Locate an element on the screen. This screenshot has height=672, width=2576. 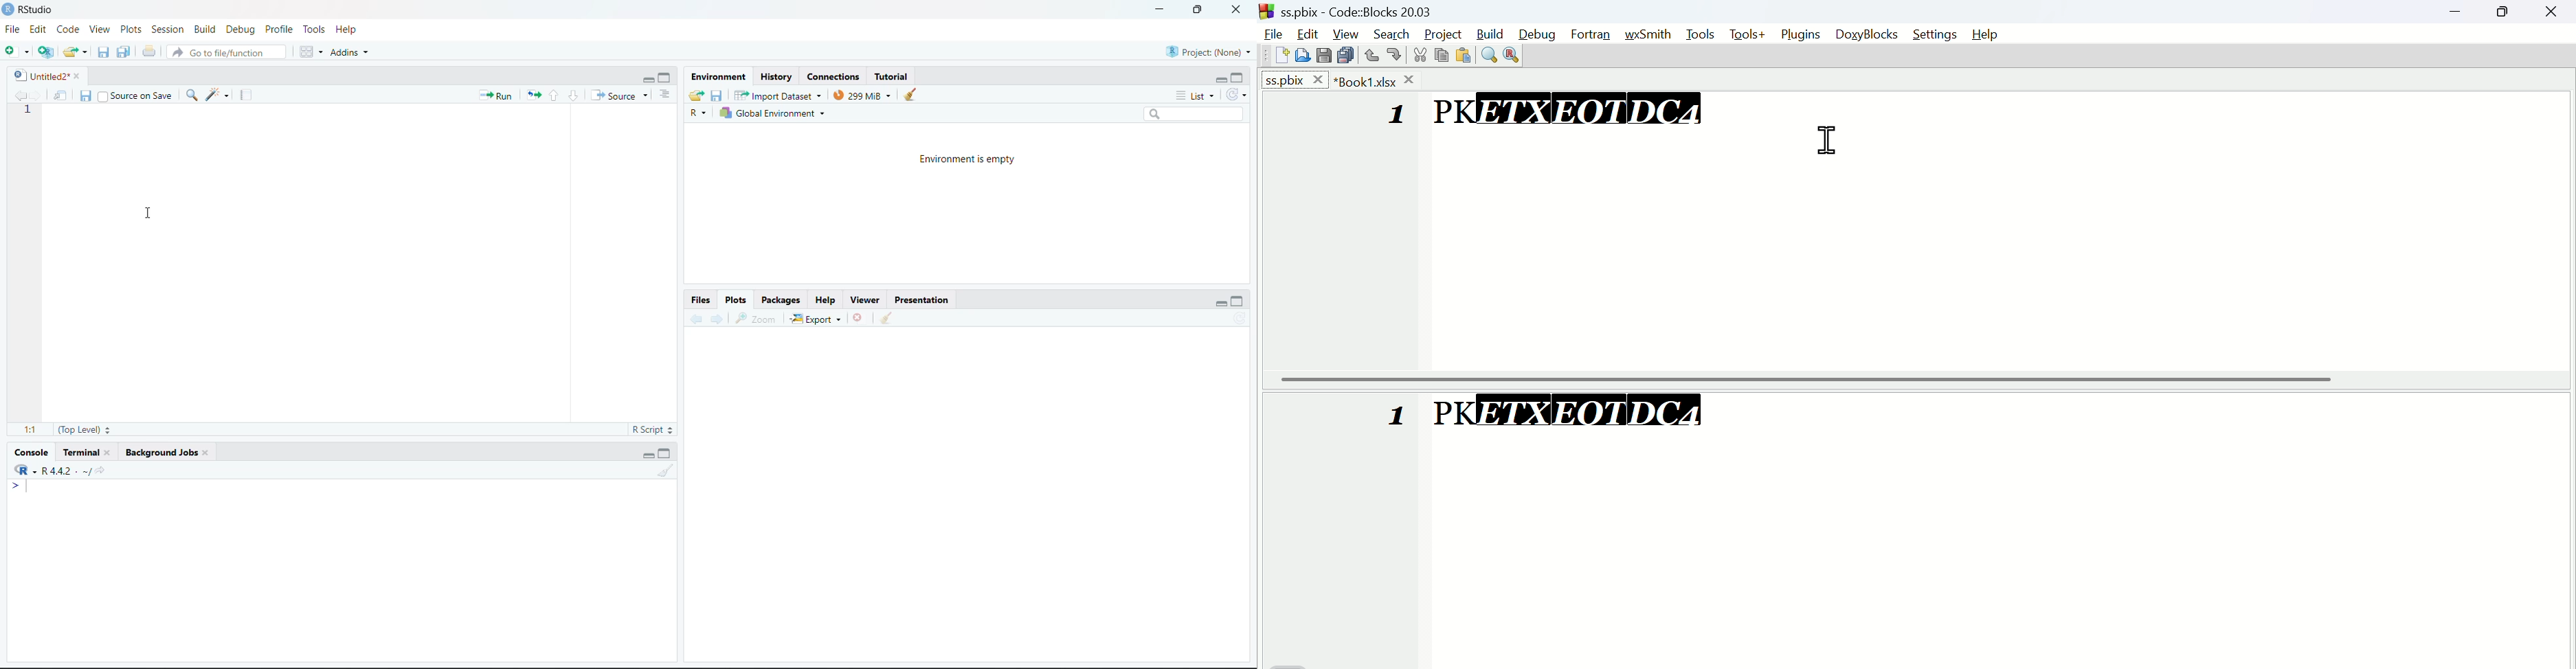
load workspace is located at coordinates (697, 96).